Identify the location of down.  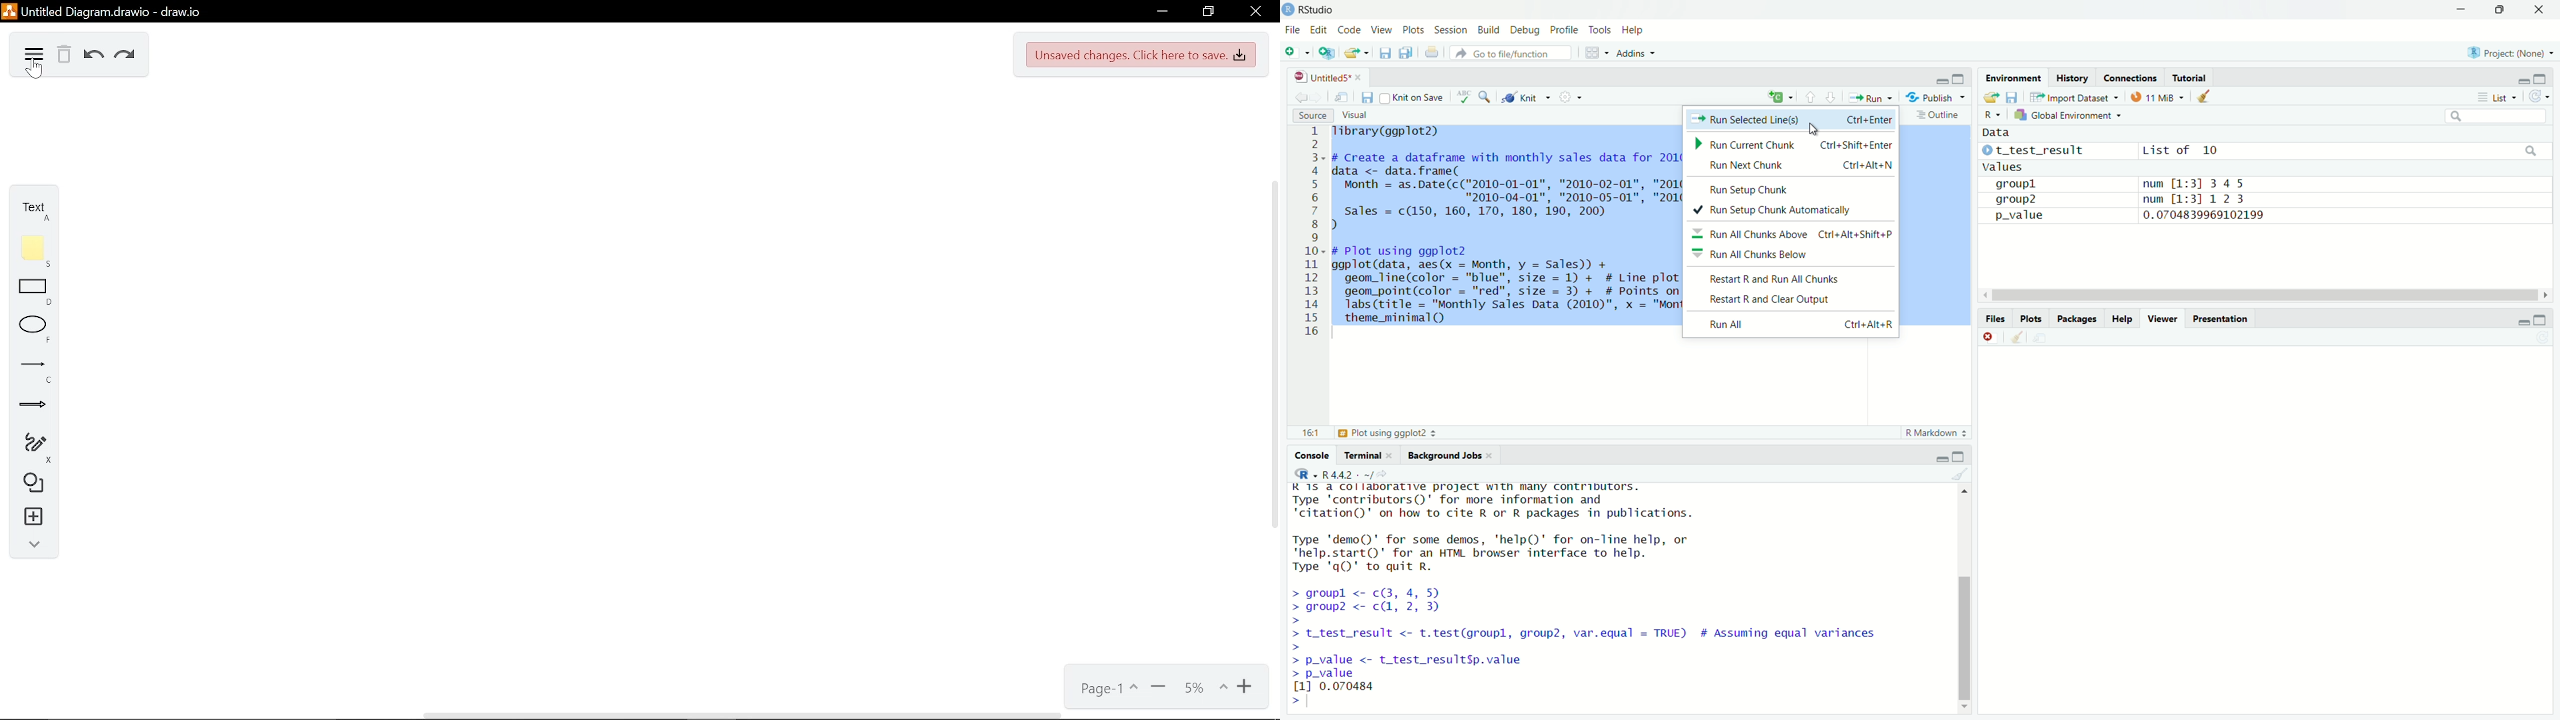
(2503, 11).